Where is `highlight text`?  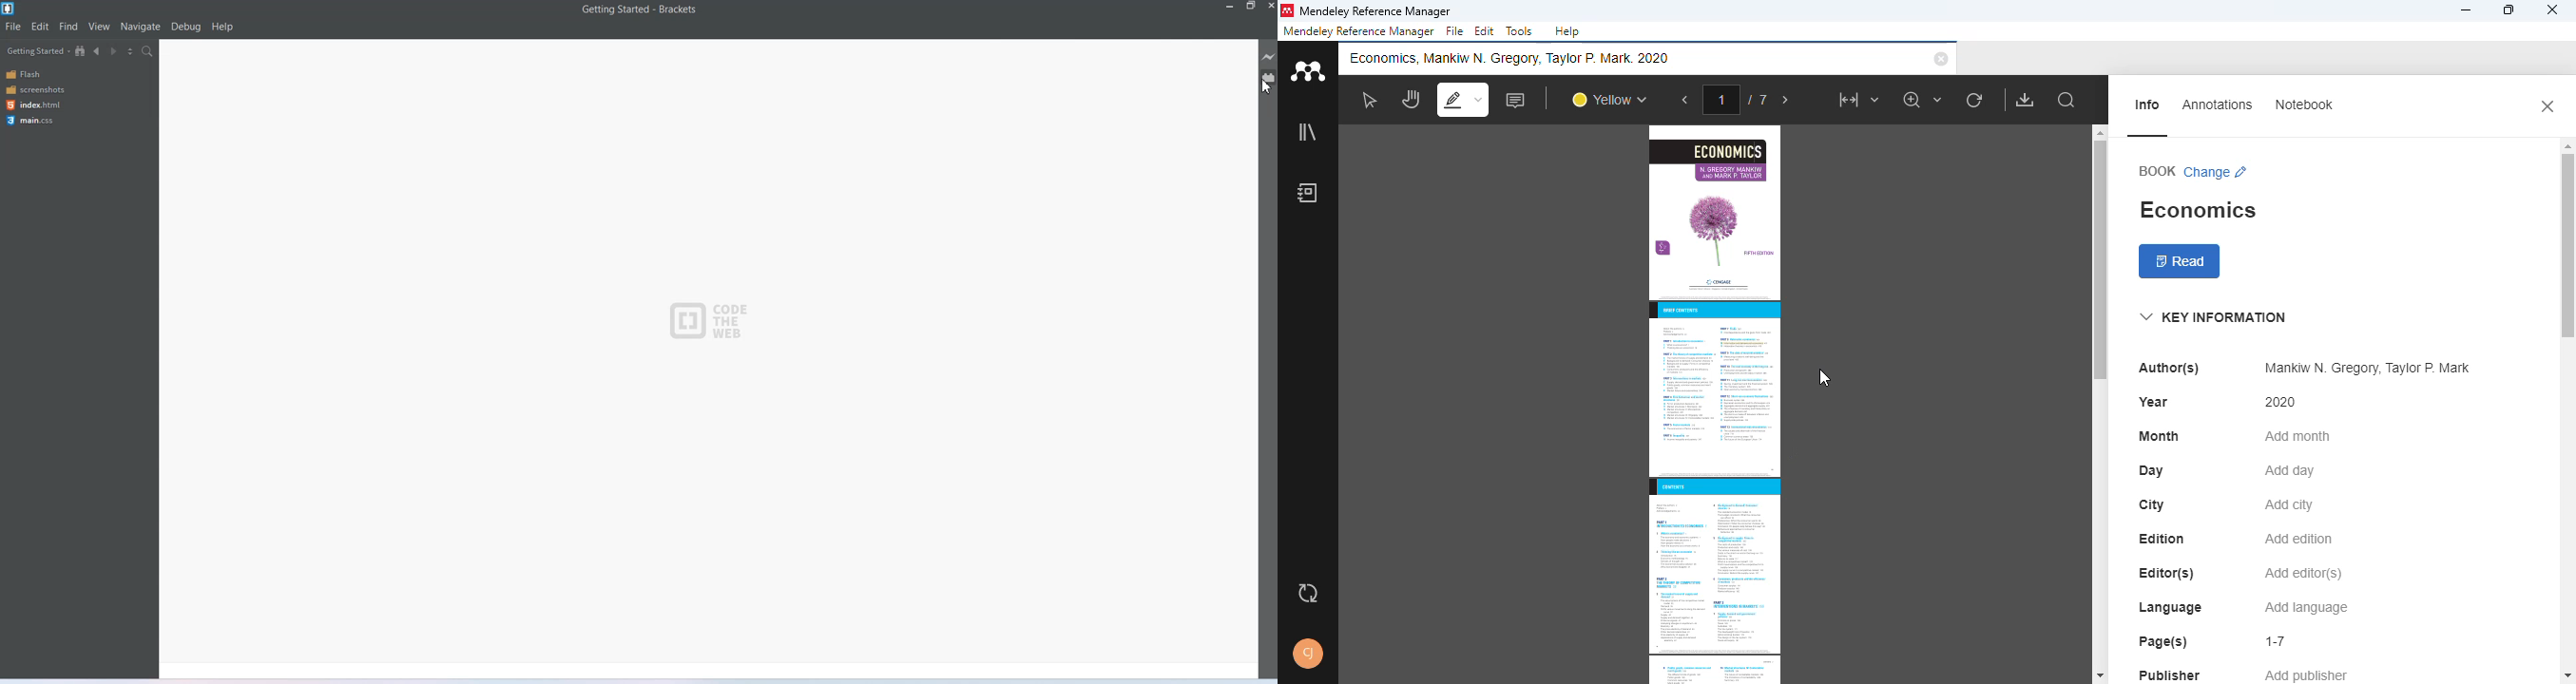
highlight text is located at coordinates (1462, 99).